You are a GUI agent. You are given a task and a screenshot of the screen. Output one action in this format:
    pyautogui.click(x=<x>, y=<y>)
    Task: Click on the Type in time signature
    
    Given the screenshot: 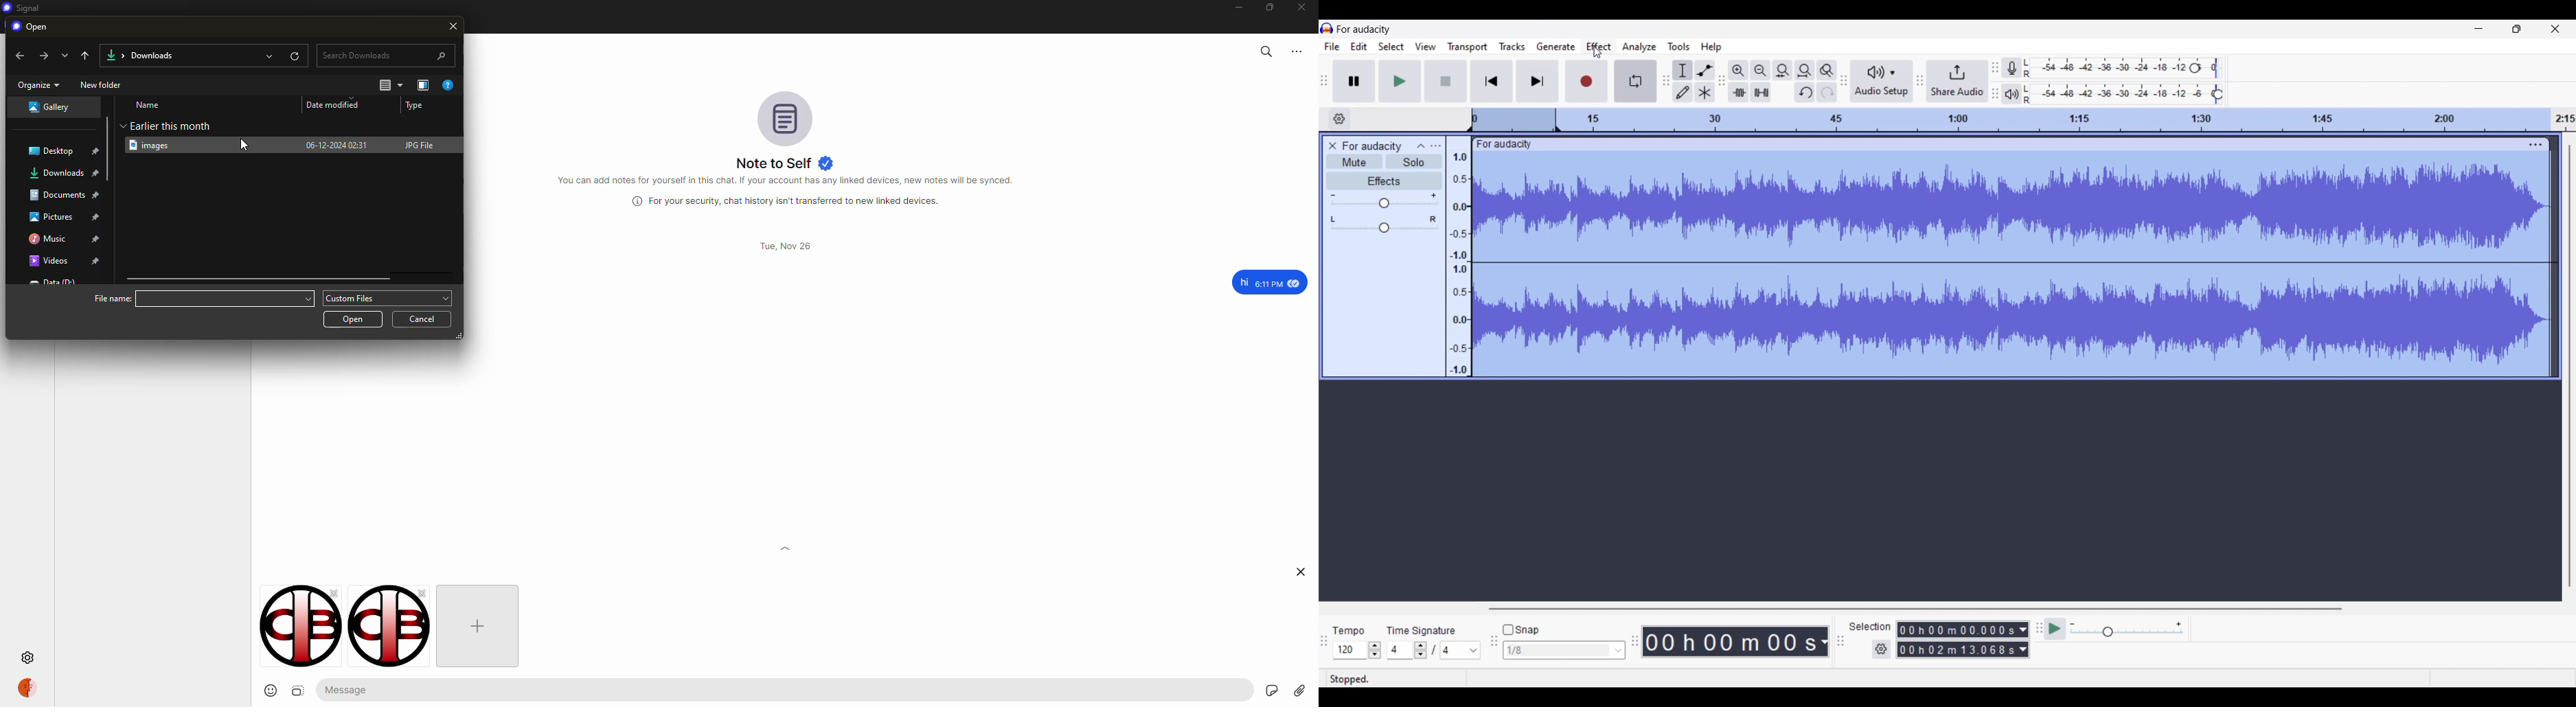 What is the action you would take?
    pyautogui.click(x=1401, y=651)
    